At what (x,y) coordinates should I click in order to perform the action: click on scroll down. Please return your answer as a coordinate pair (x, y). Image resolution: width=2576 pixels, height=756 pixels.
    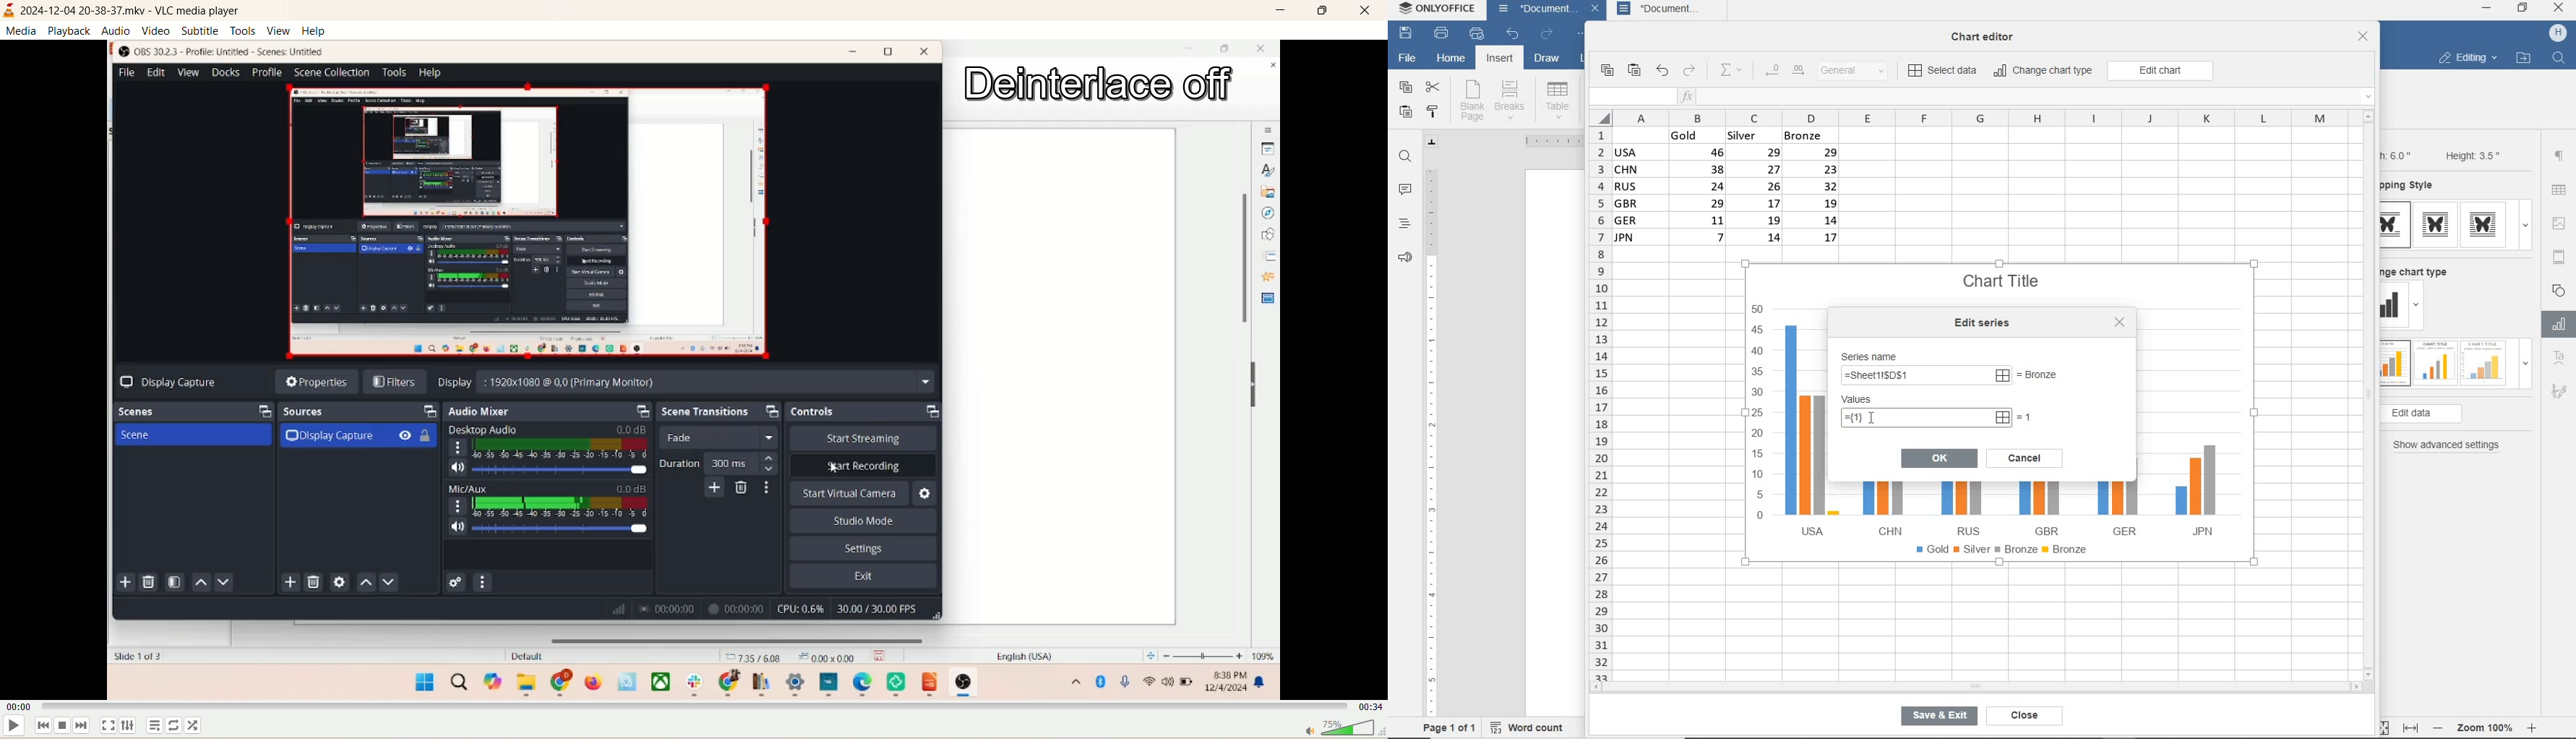
    Looking at the image, I should click on (2370, 673).